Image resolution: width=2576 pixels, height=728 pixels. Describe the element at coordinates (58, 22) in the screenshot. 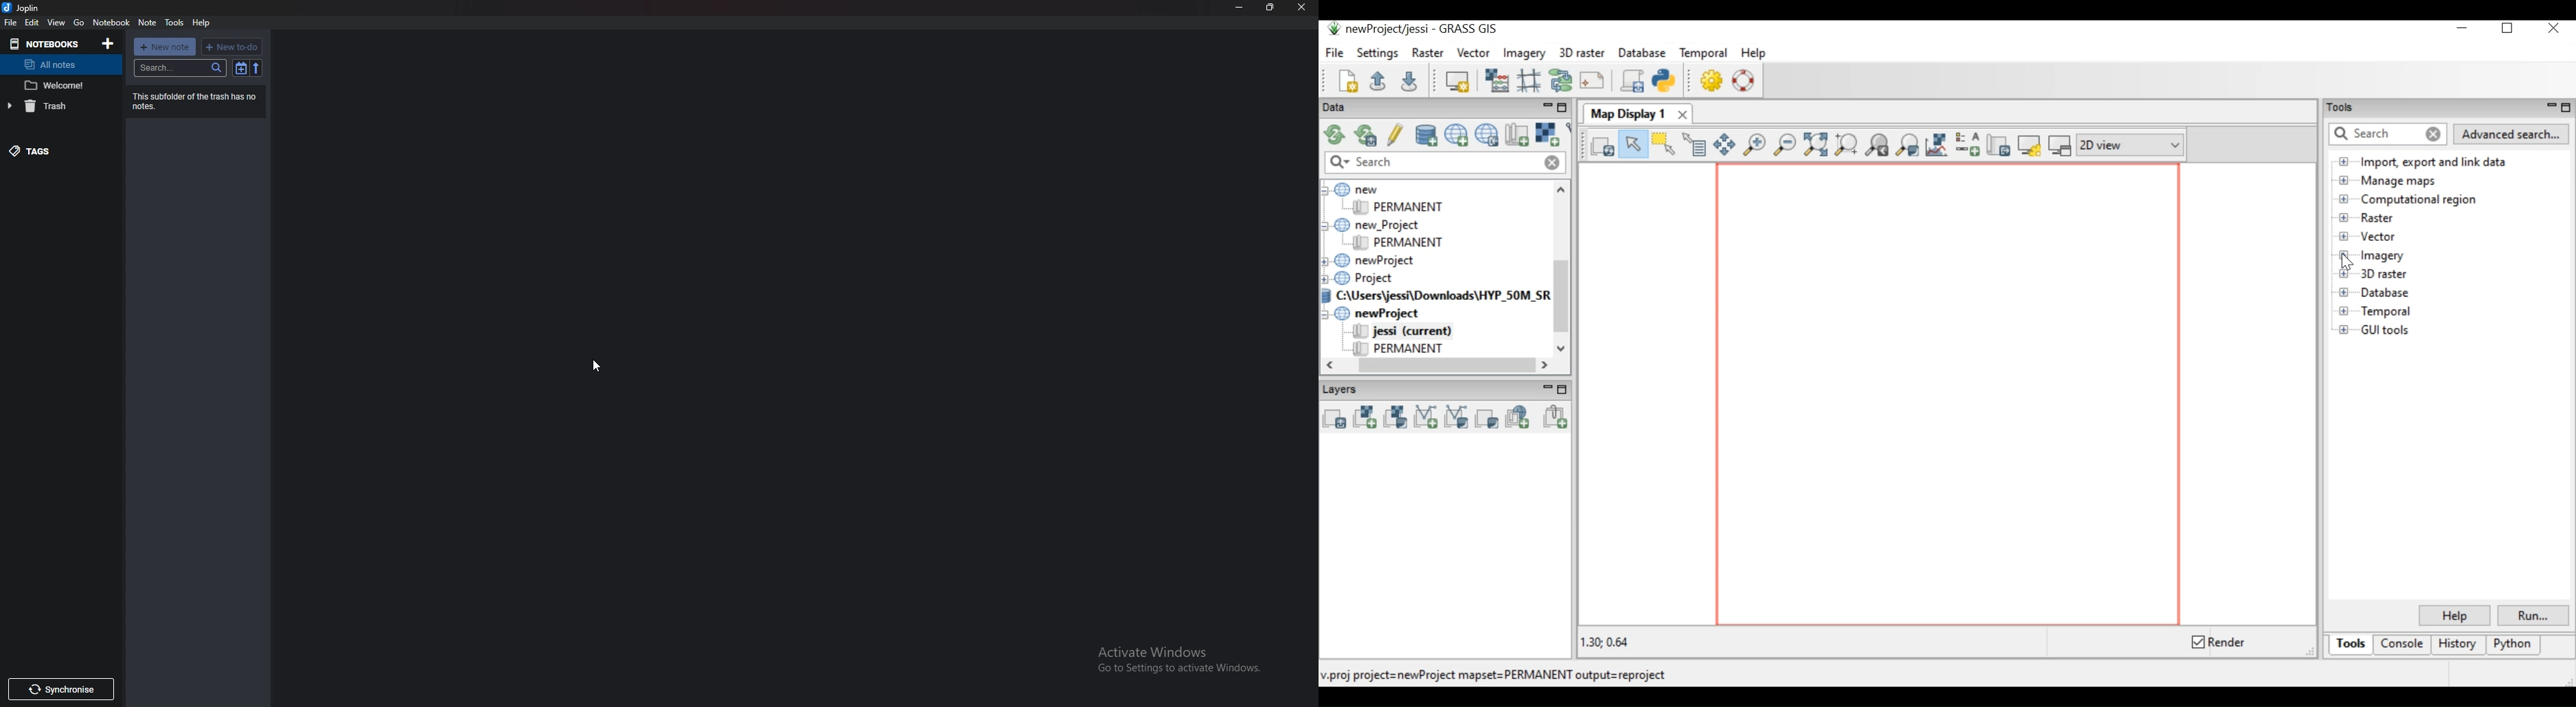

I see `view` at that location.